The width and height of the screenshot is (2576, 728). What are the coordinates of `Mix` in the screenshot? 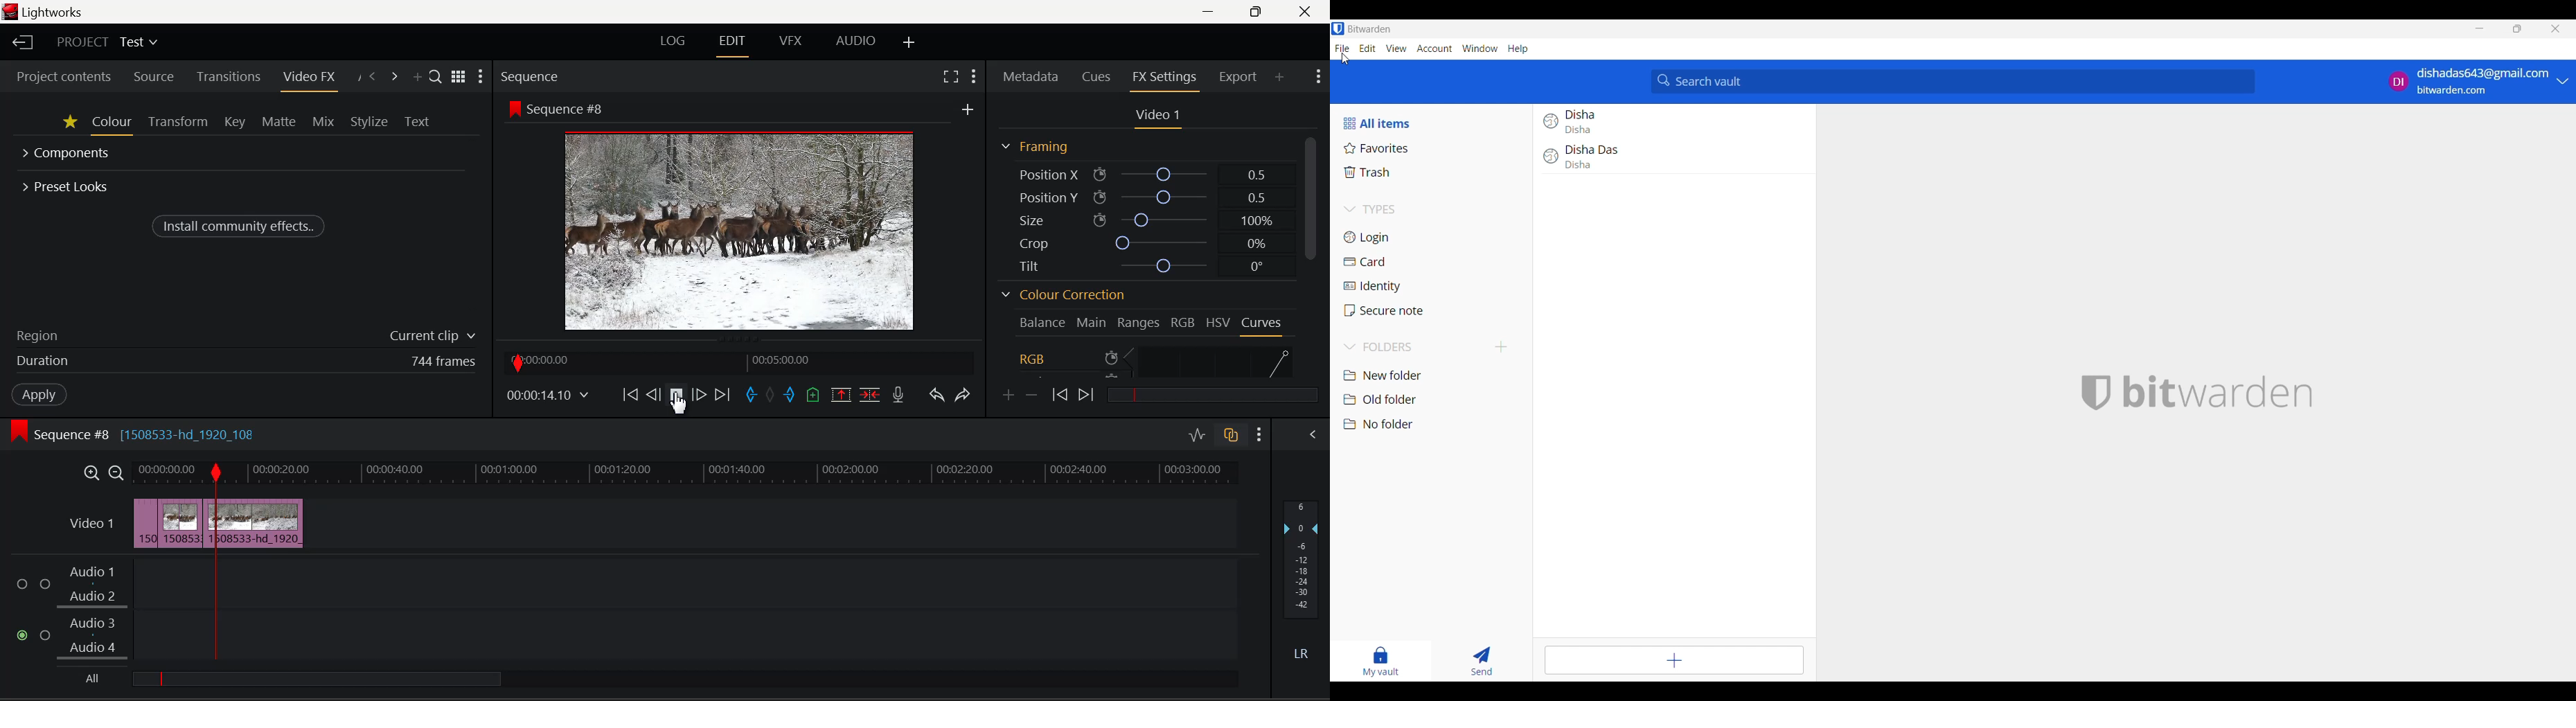 It's located at (324, 123).